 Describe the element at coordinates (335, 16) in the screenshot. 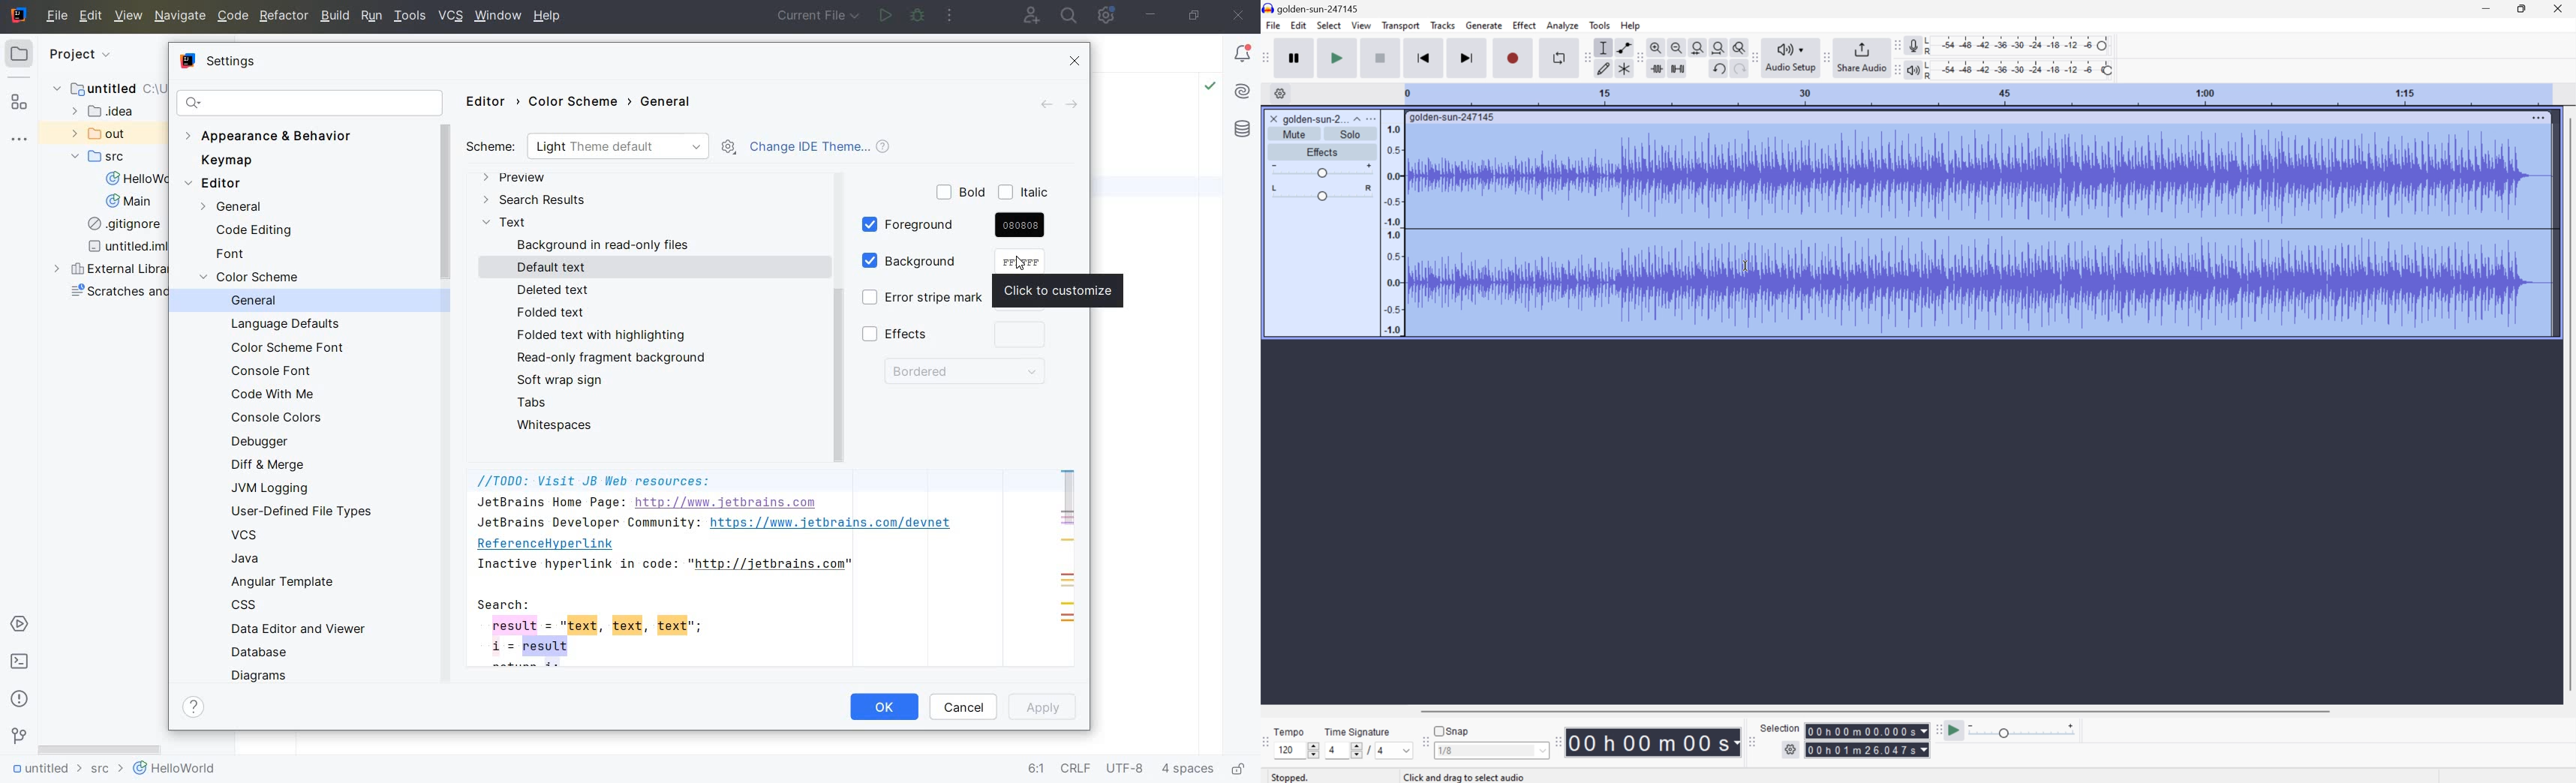

I see `BUILD` at that location.